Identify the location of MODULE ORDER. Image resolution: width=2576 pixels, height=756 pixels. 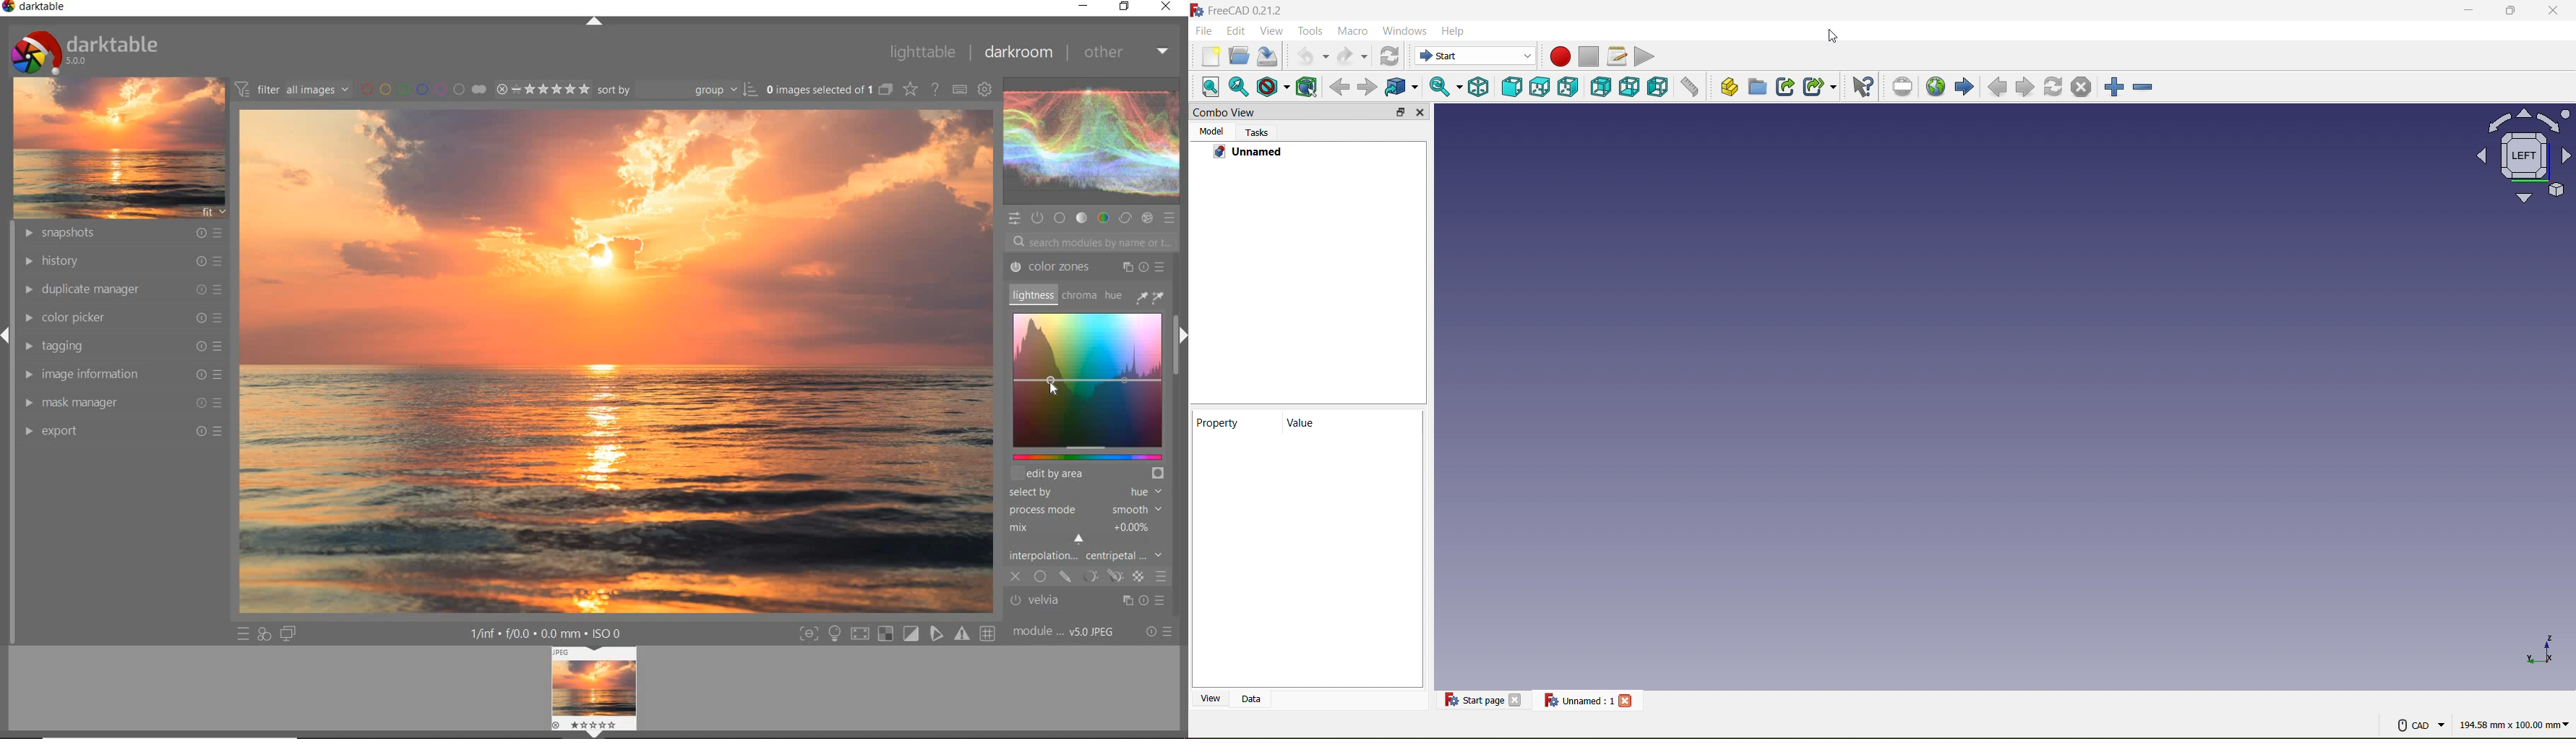
(1066, 632).